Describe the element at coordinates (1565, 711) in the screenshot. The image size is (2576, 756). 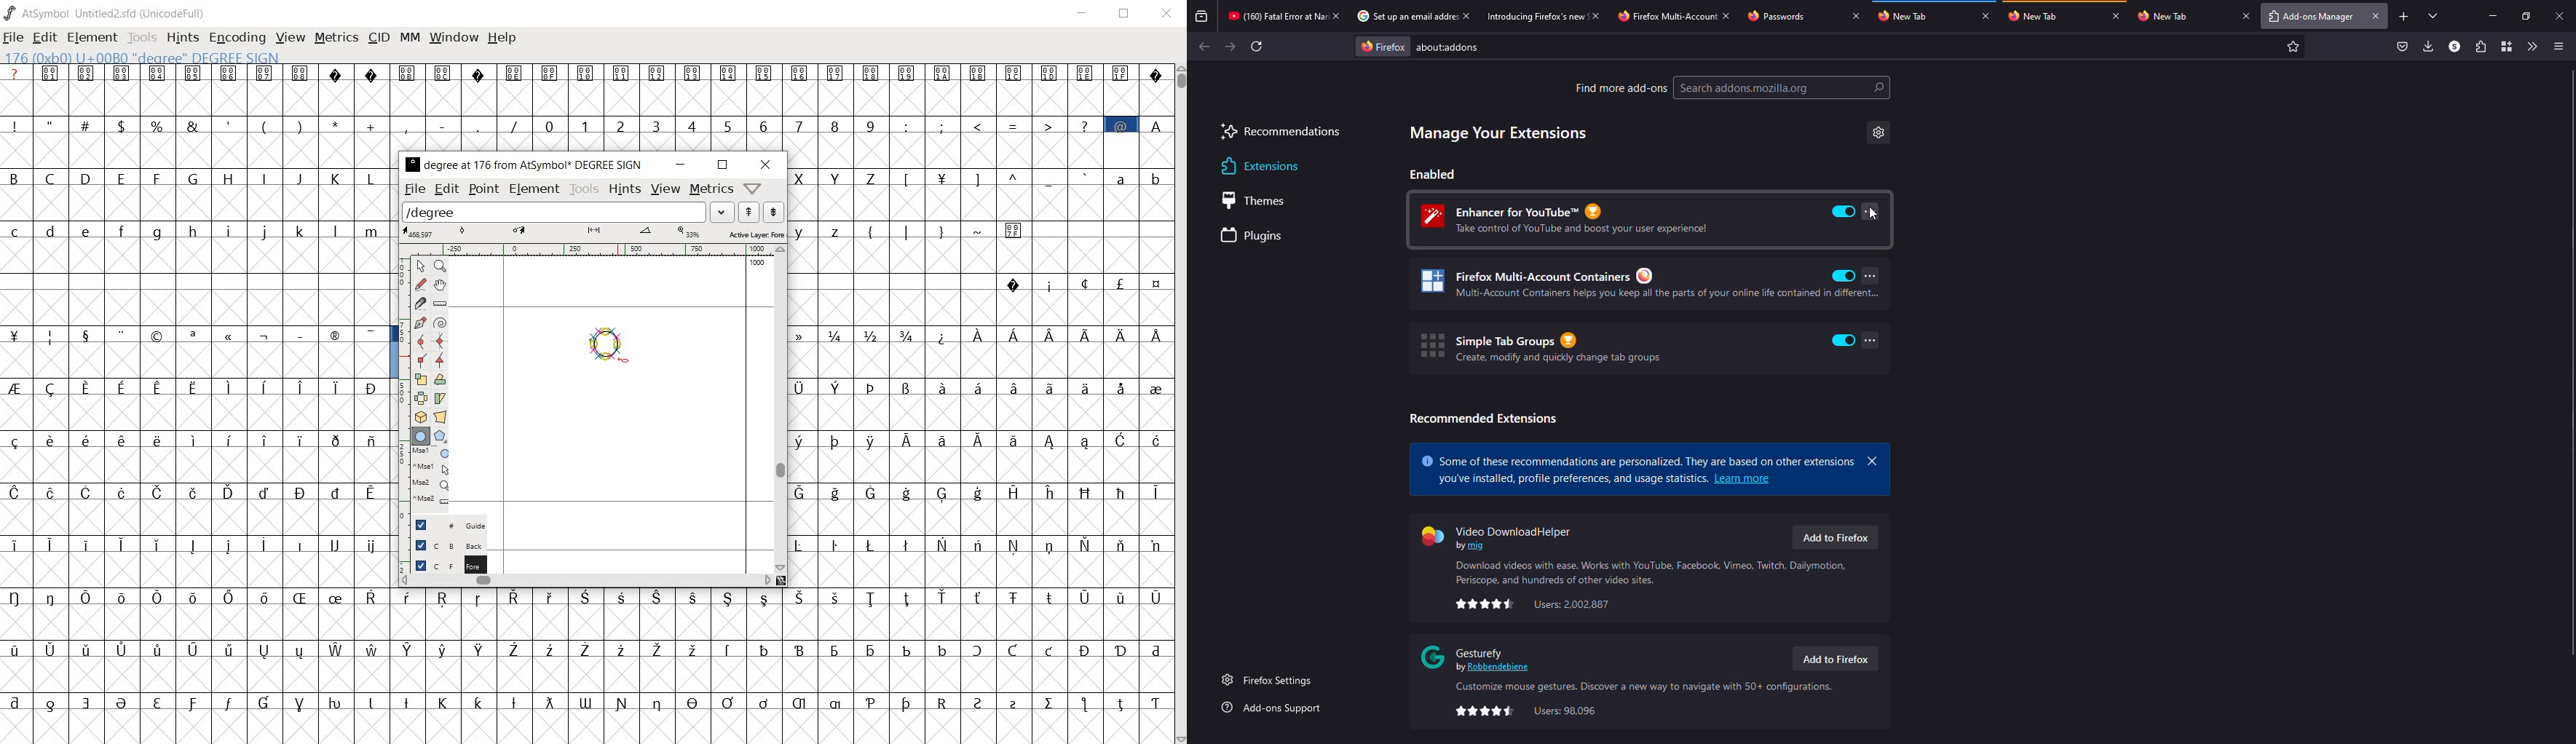
I see `Users` at that location.